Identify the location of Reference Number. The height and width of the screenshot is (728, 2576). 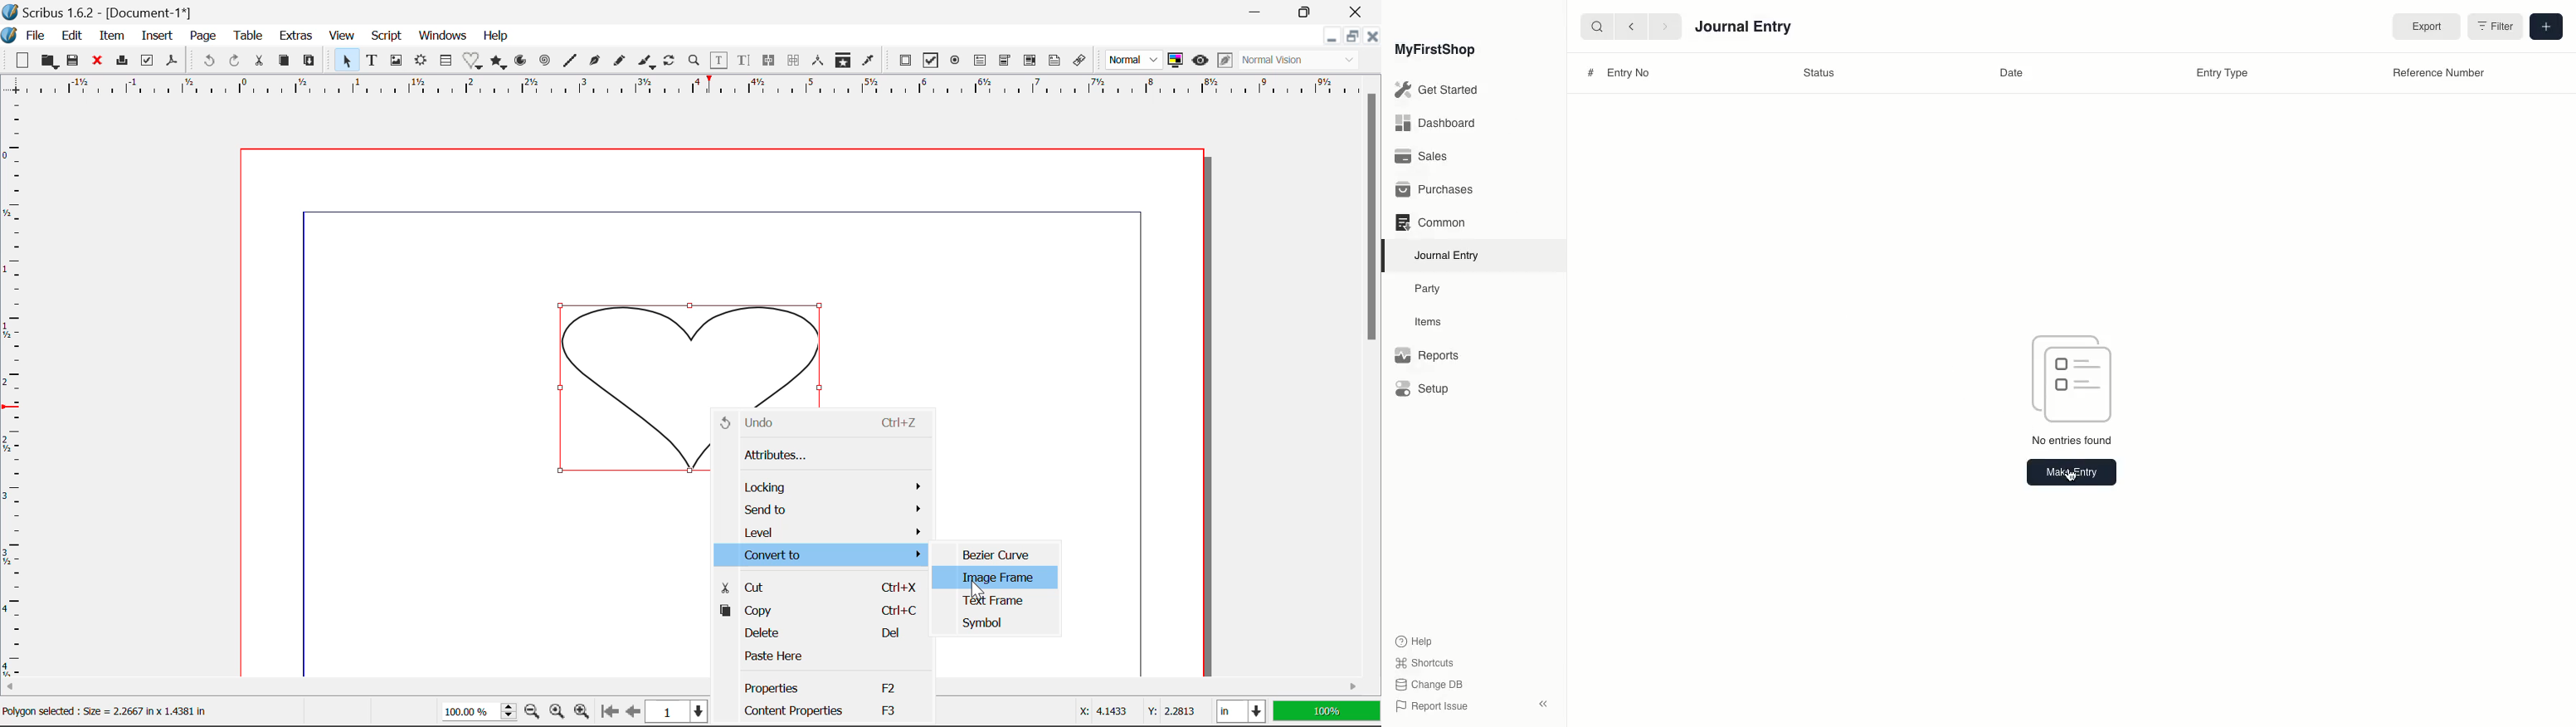
(2439, 72).